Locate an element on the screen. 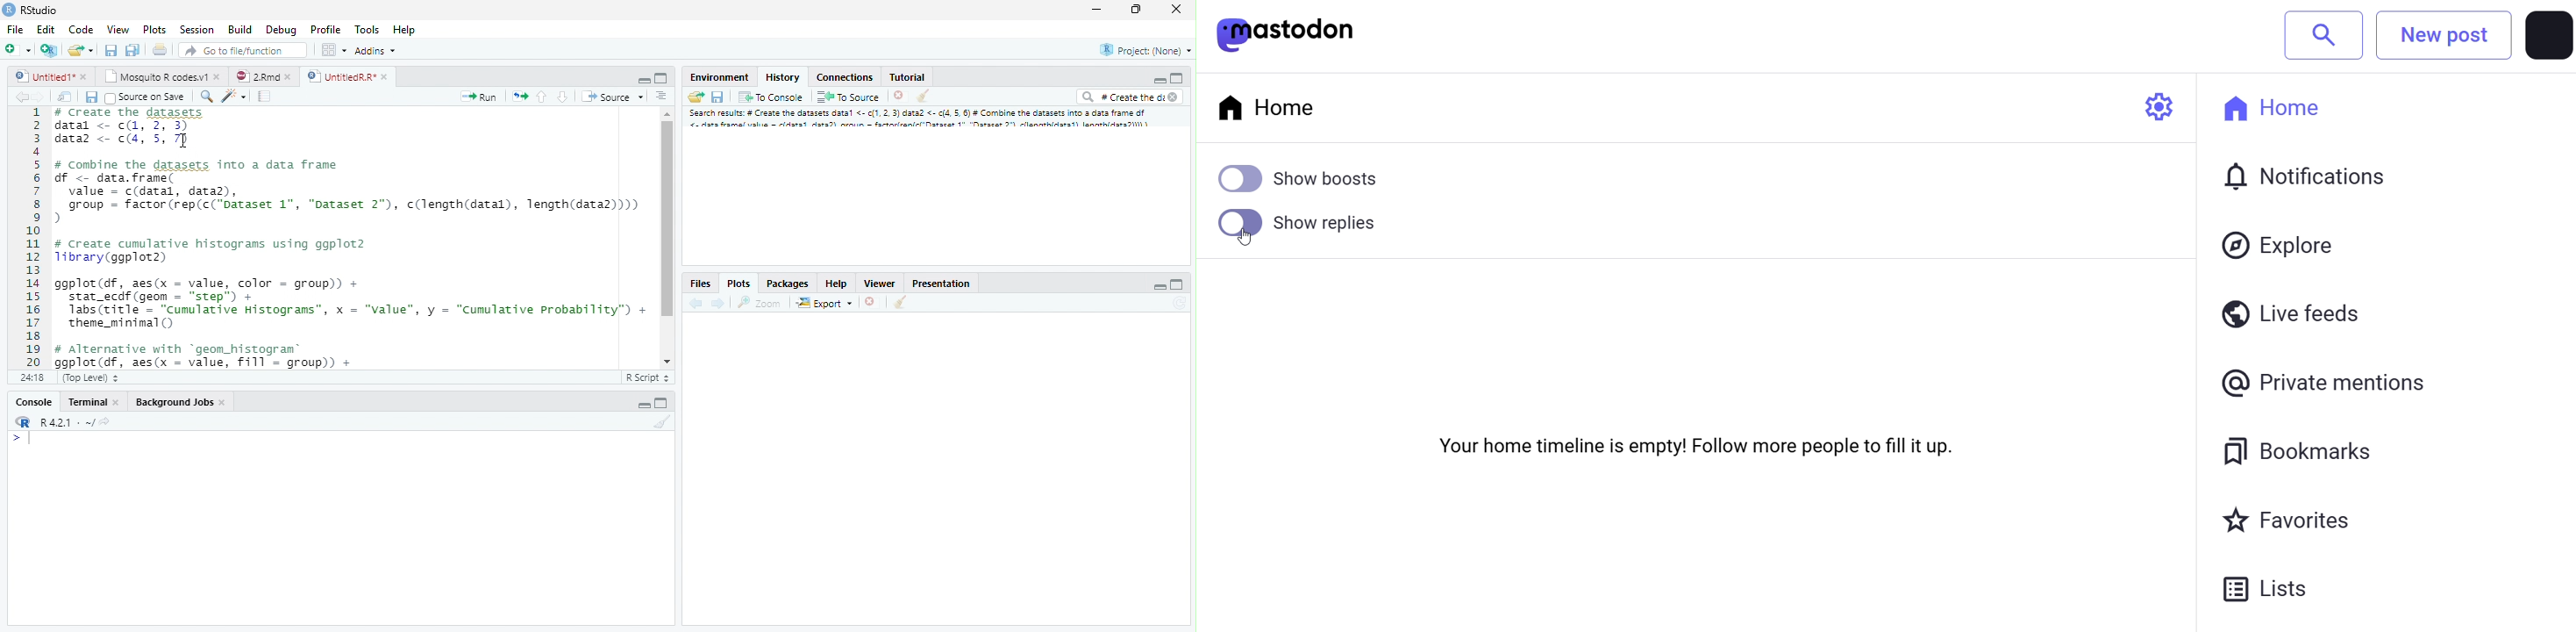 Image resolution: width=2576 pixels, height=644 pixels. Connections is located at coordinates (846, 77).